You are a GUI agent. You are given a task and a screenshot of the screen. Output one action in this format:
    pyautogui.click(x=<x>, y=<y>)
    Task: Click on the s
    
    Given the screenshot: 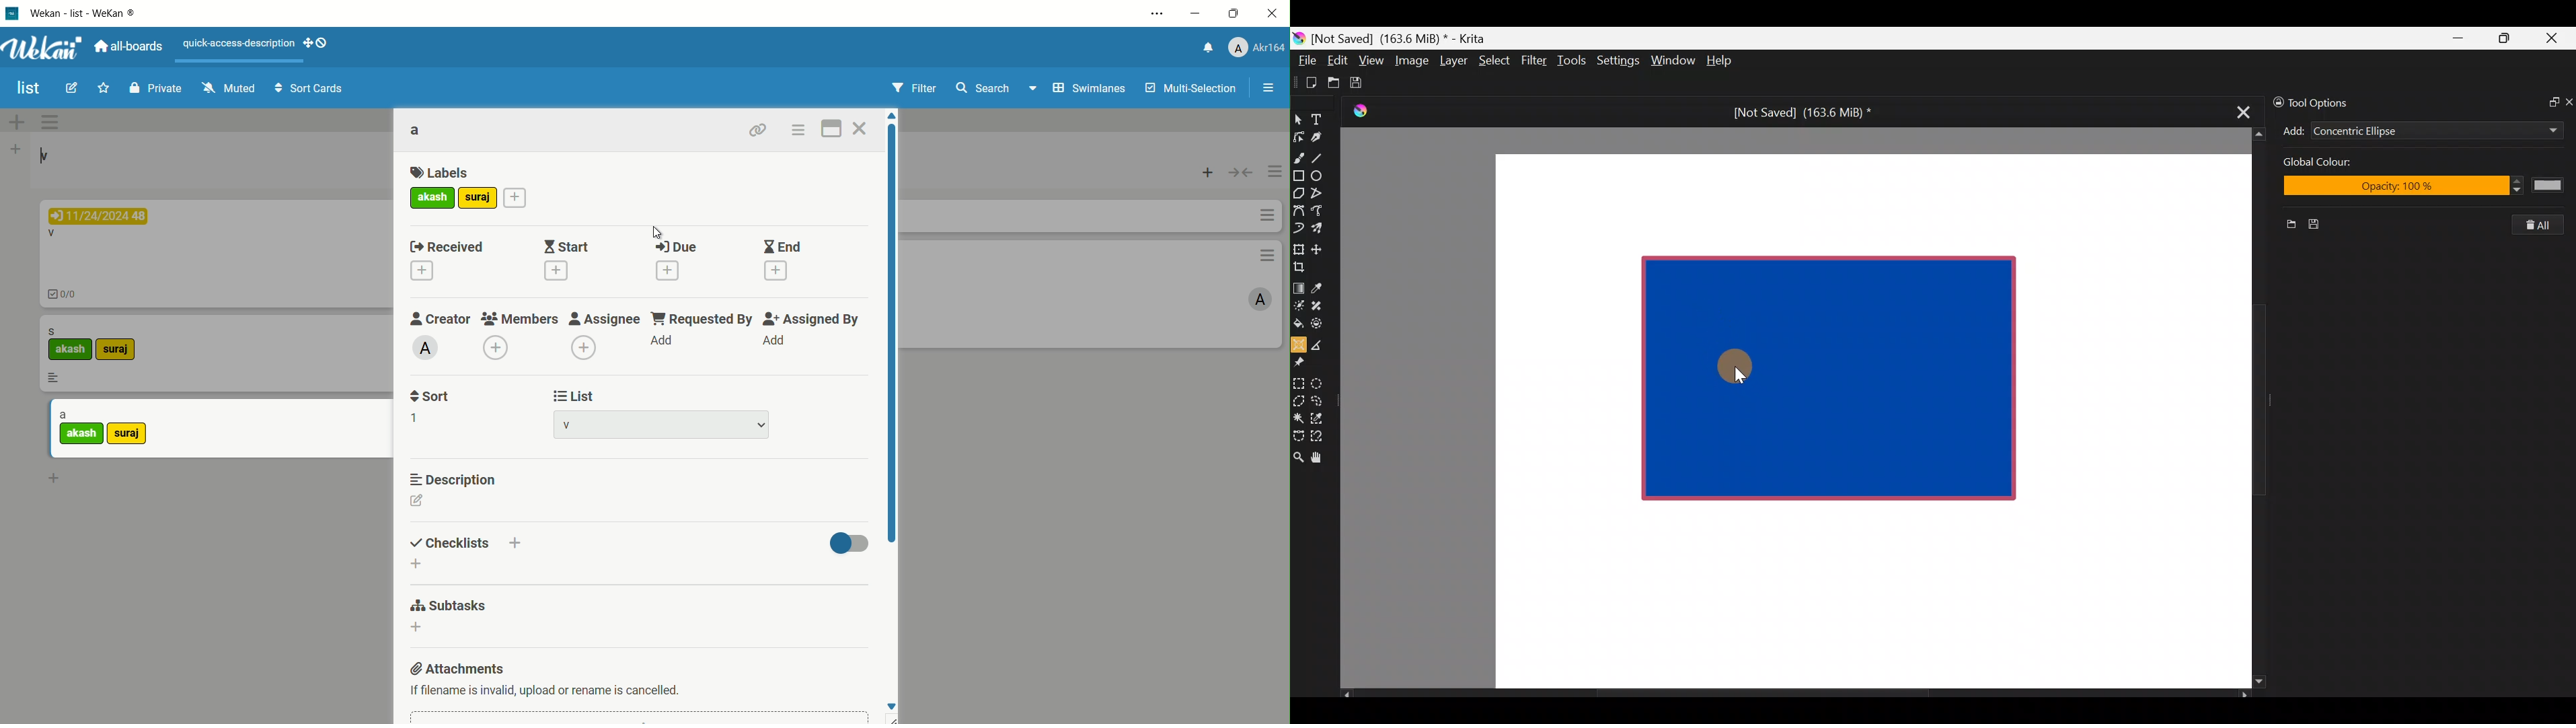 What is the action you would take?
    pyautogui.click(x=55, y=330)
    